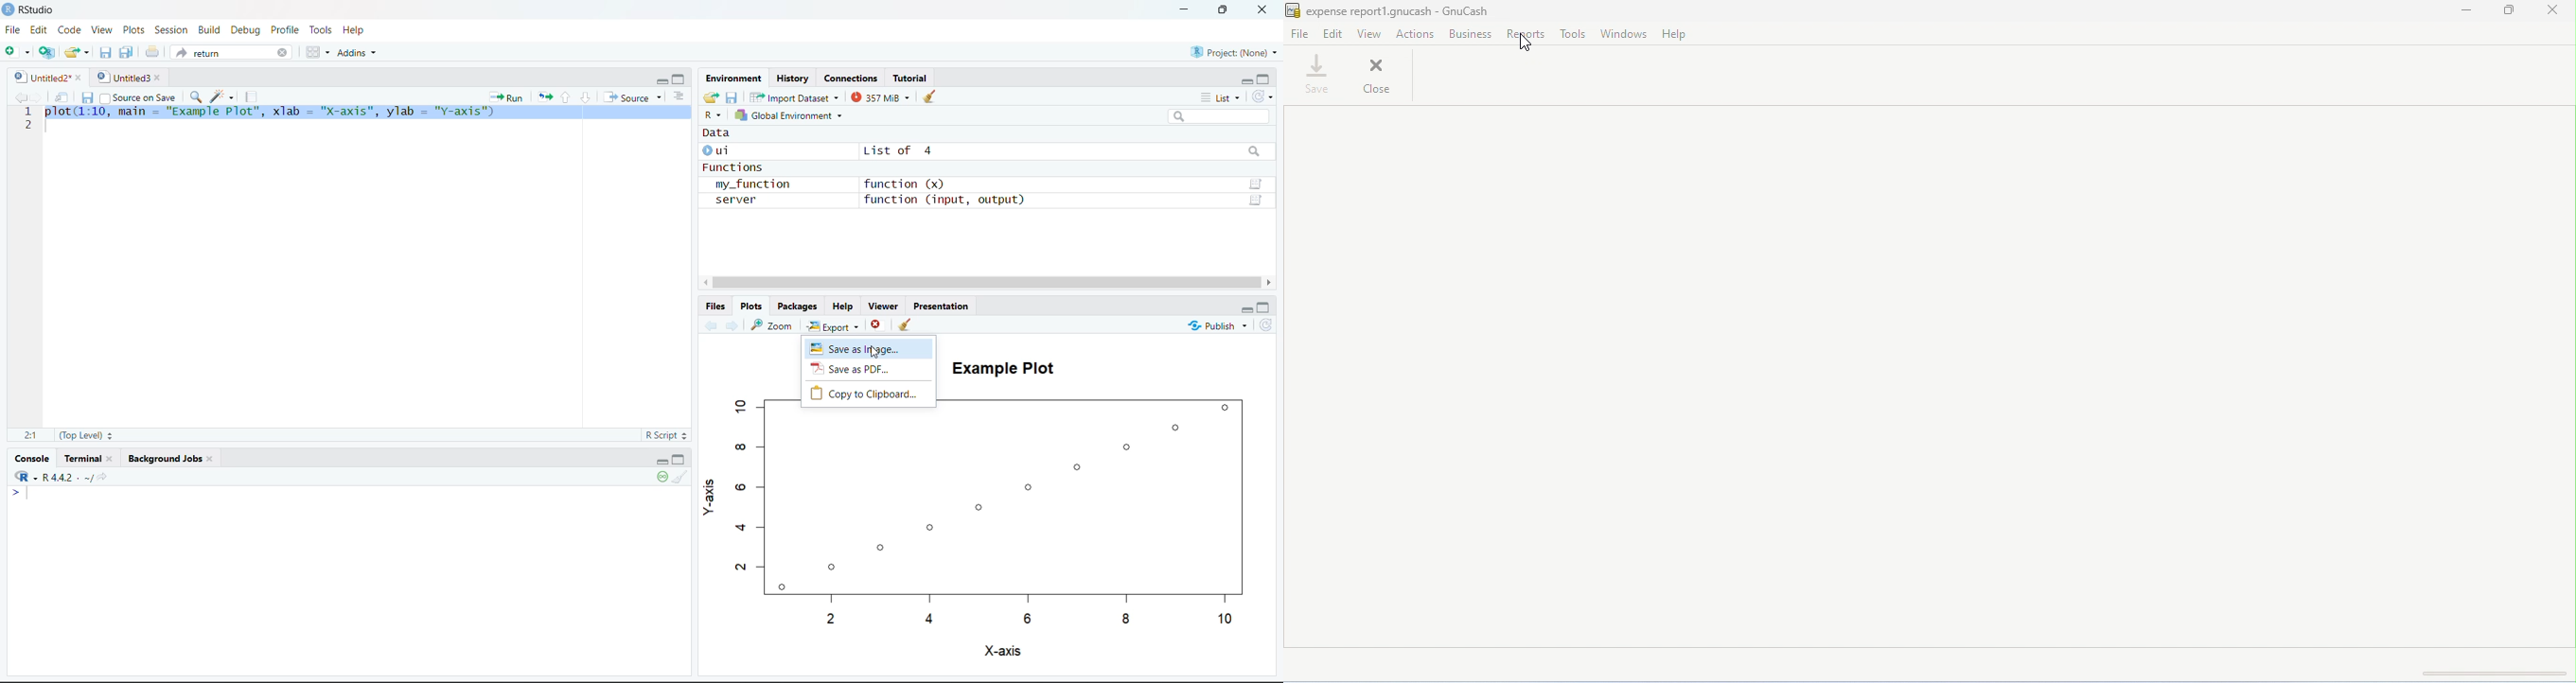 The height and width of the screenshot is (700, 2576). Describe the element at coordinates (793, 97) in the screenshot. I see `Import Dataset` at that location.